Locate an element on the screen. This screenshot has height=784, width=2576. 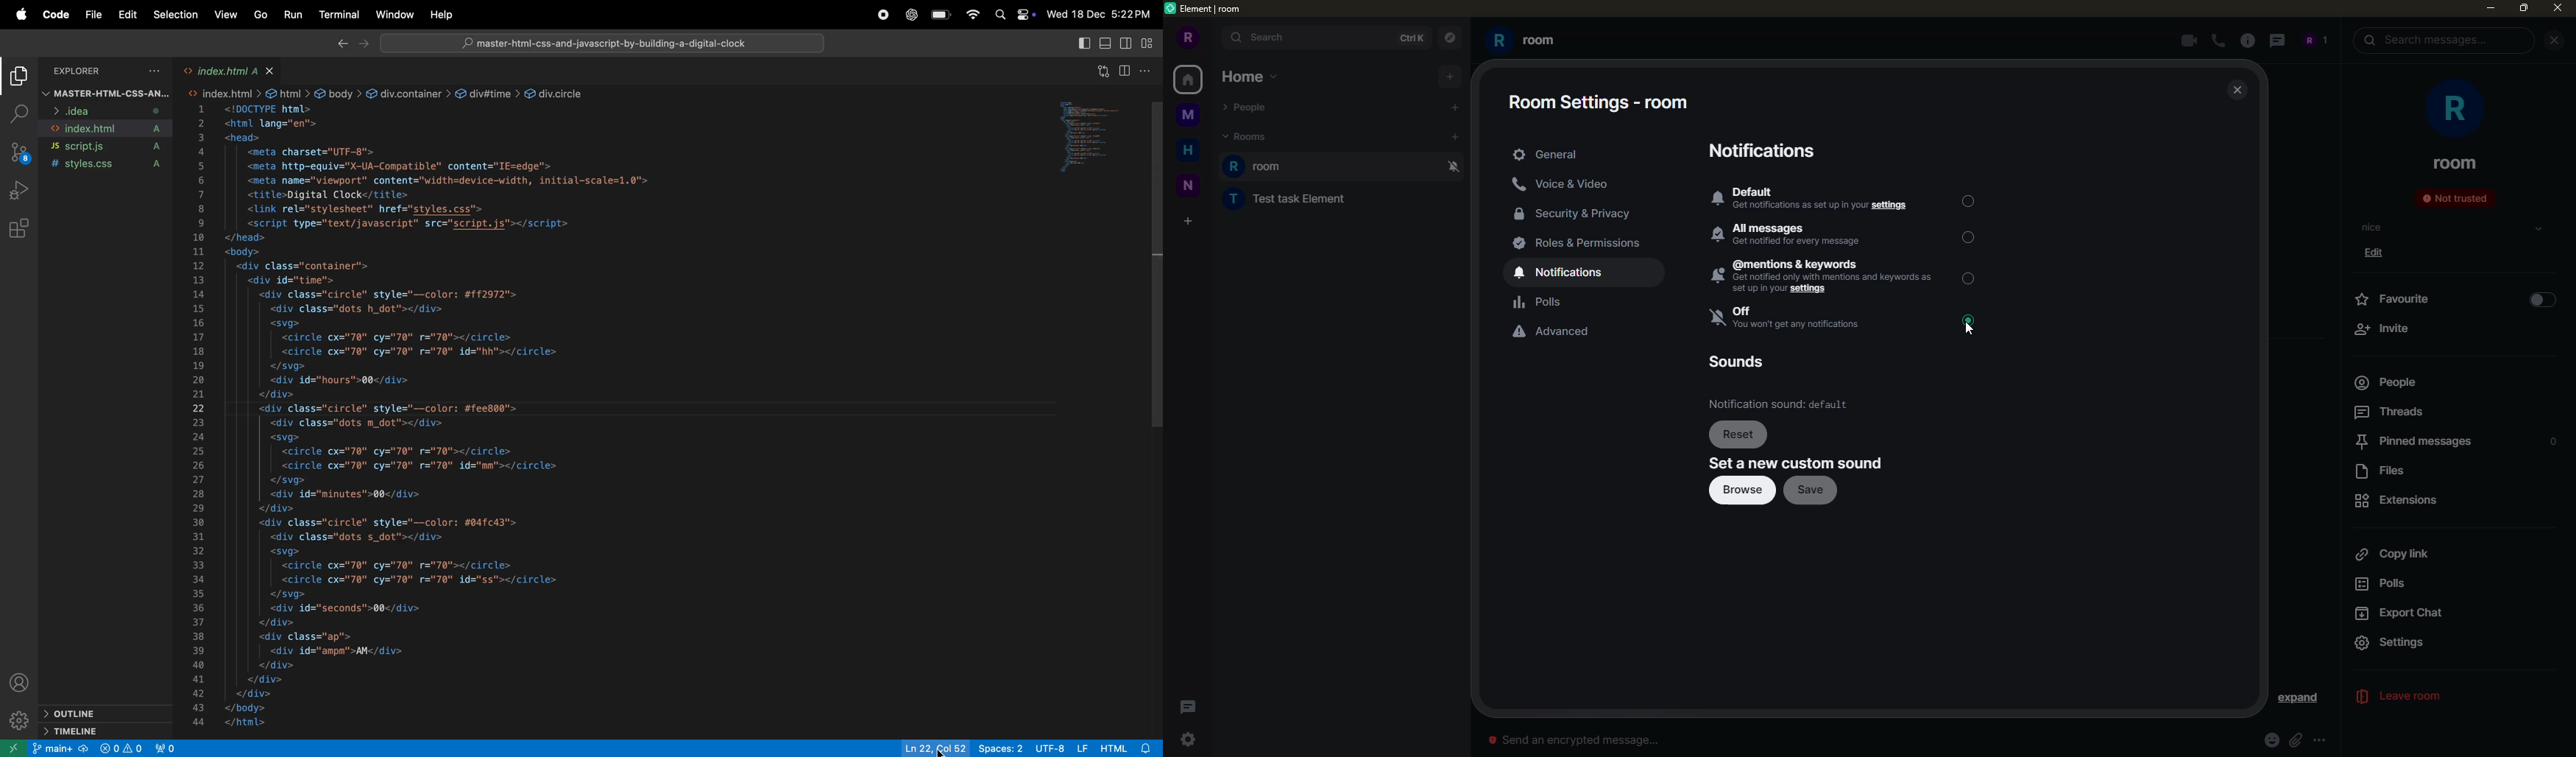
file is located at coordinates (95, 16).